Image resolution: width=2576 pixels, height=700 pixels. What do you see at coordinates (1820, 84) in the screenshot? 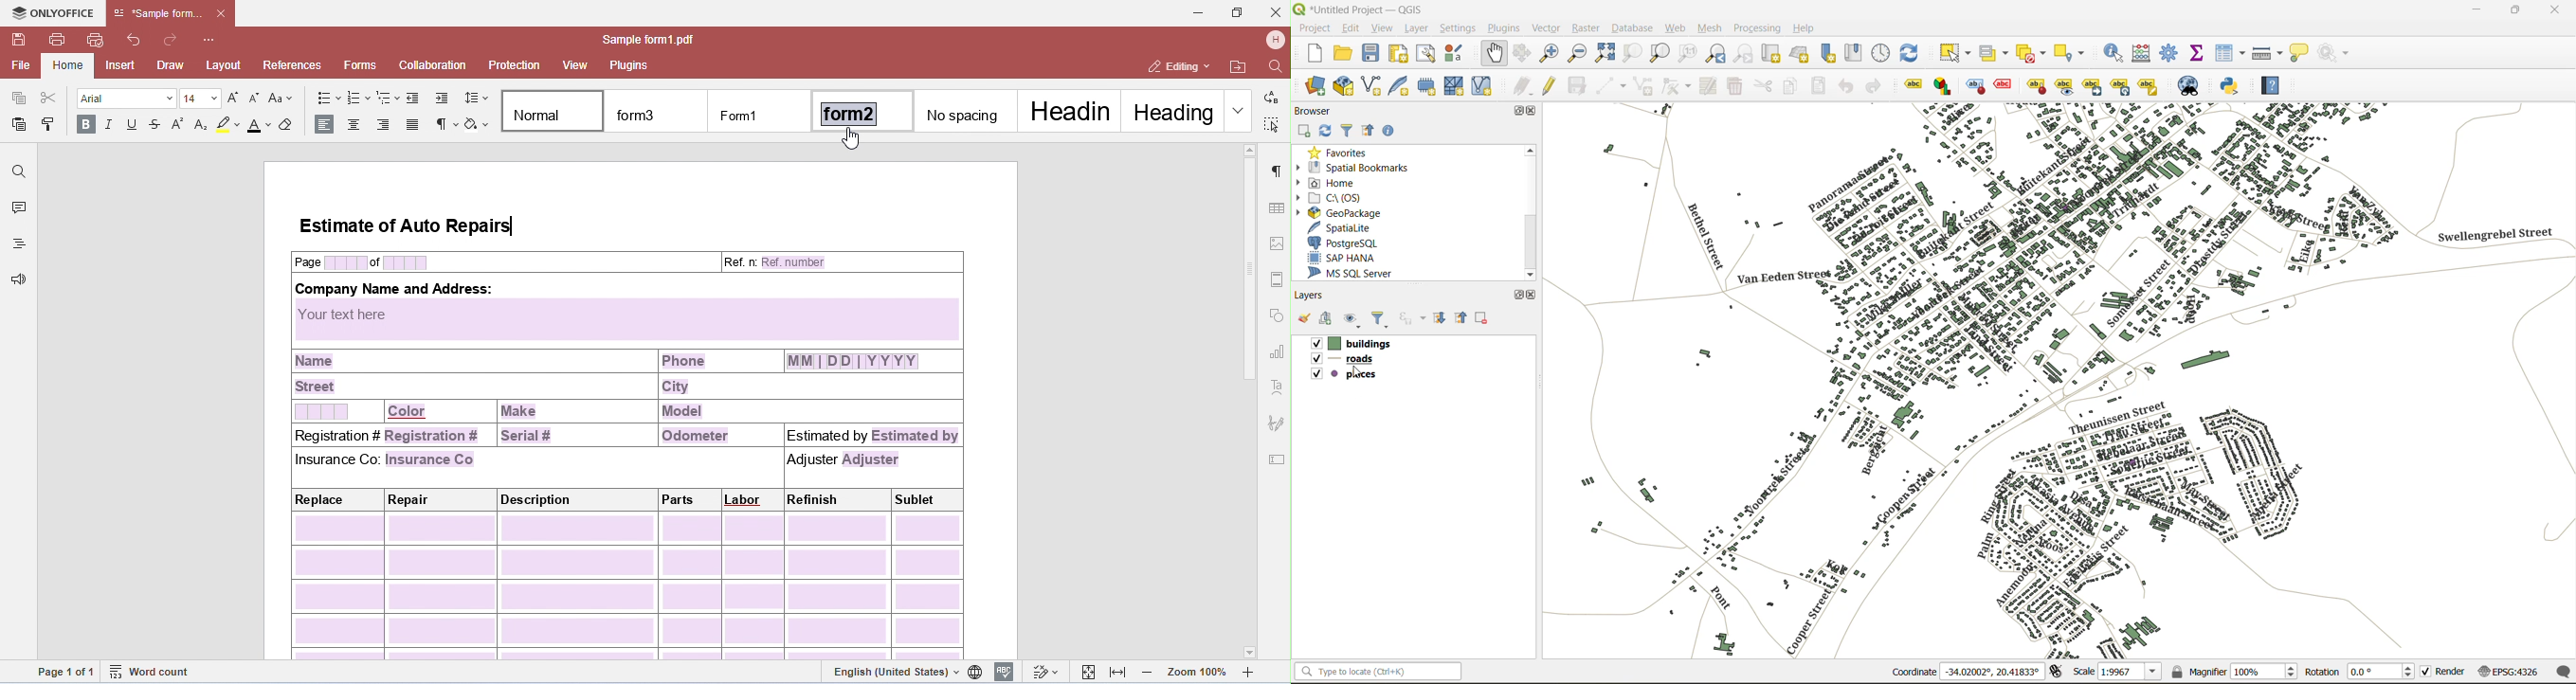
I see `paste` at bounding box center [1820, 84].